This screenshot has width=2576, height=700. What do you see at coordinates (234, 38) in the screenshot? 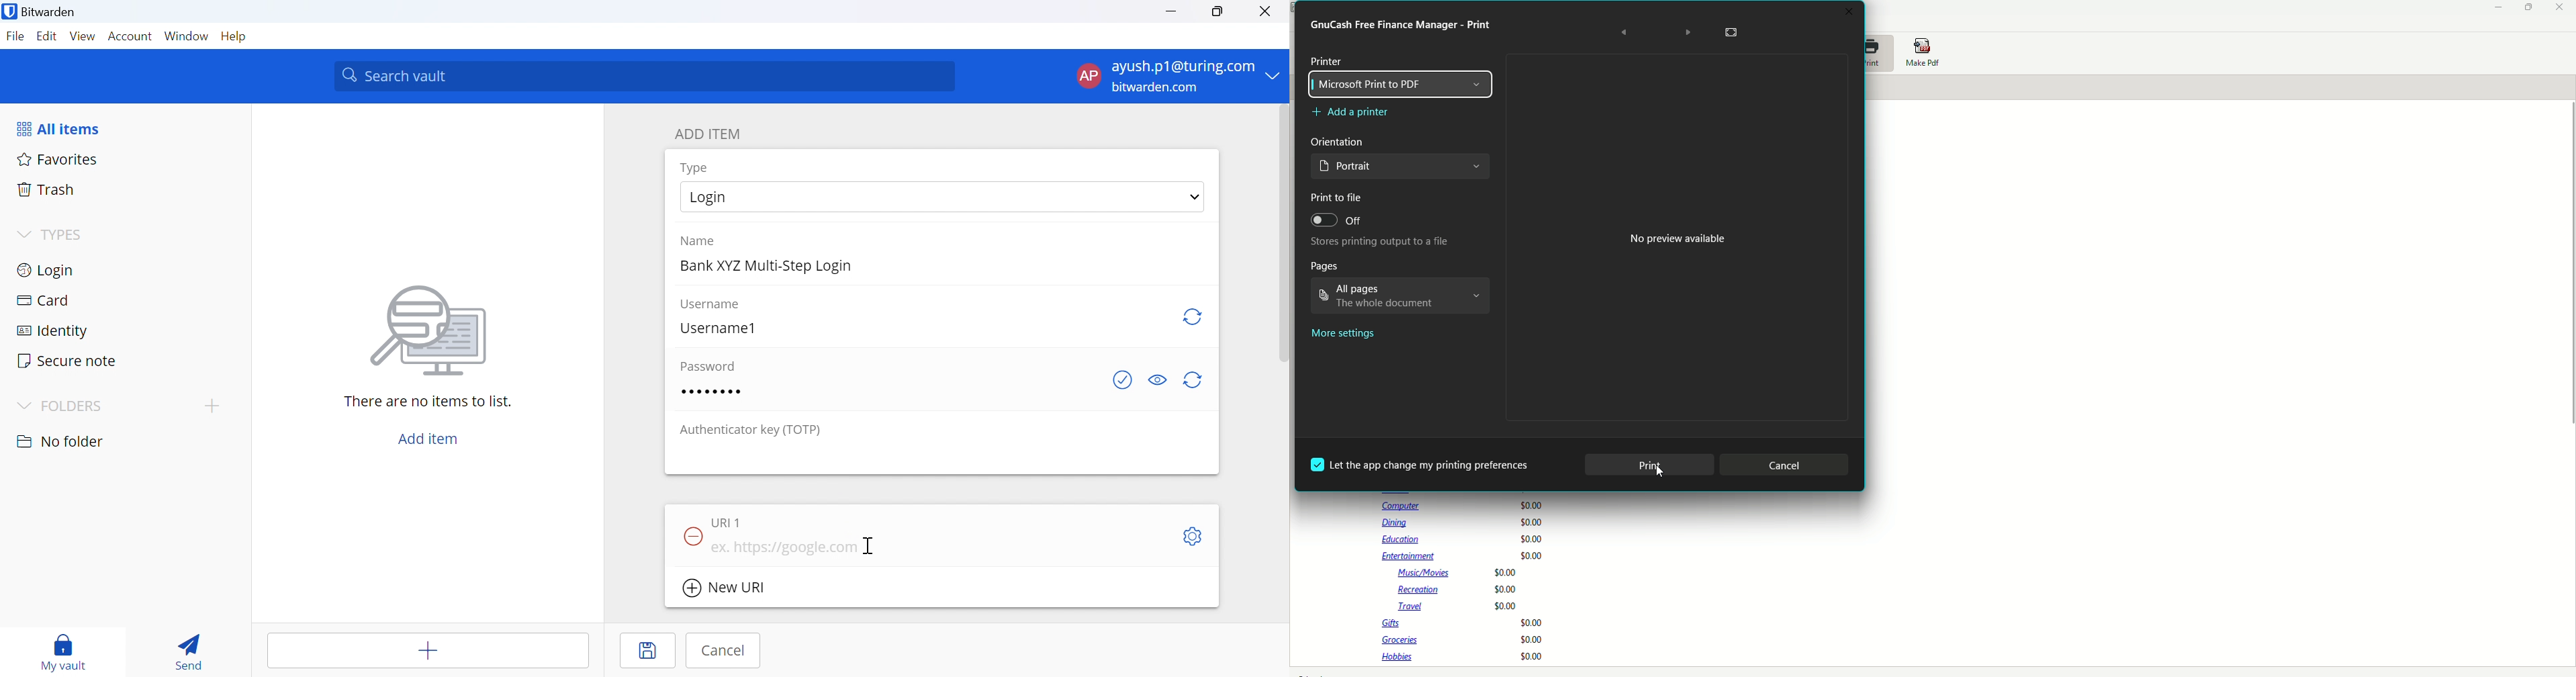
I see `Help` at bounding box center [234, 38].